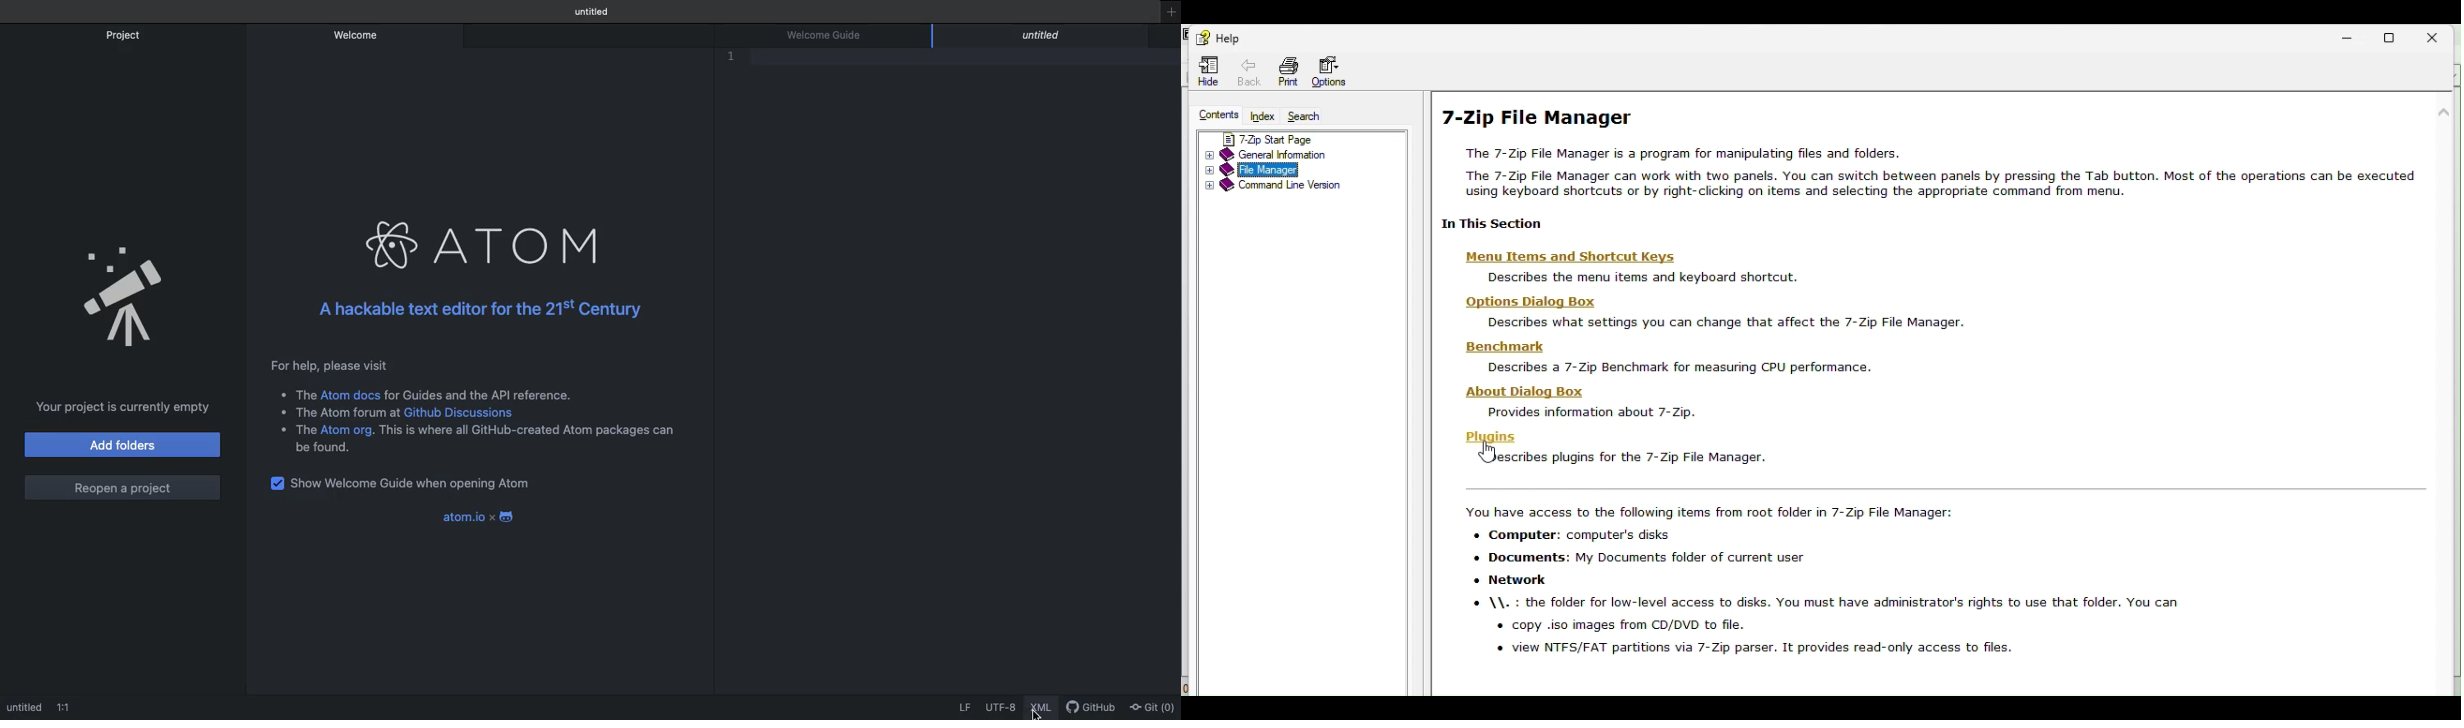  What do you see at coordinates (2396, 33) in the screenshot?
I see `Restore` at bounding box center [2396, 33].